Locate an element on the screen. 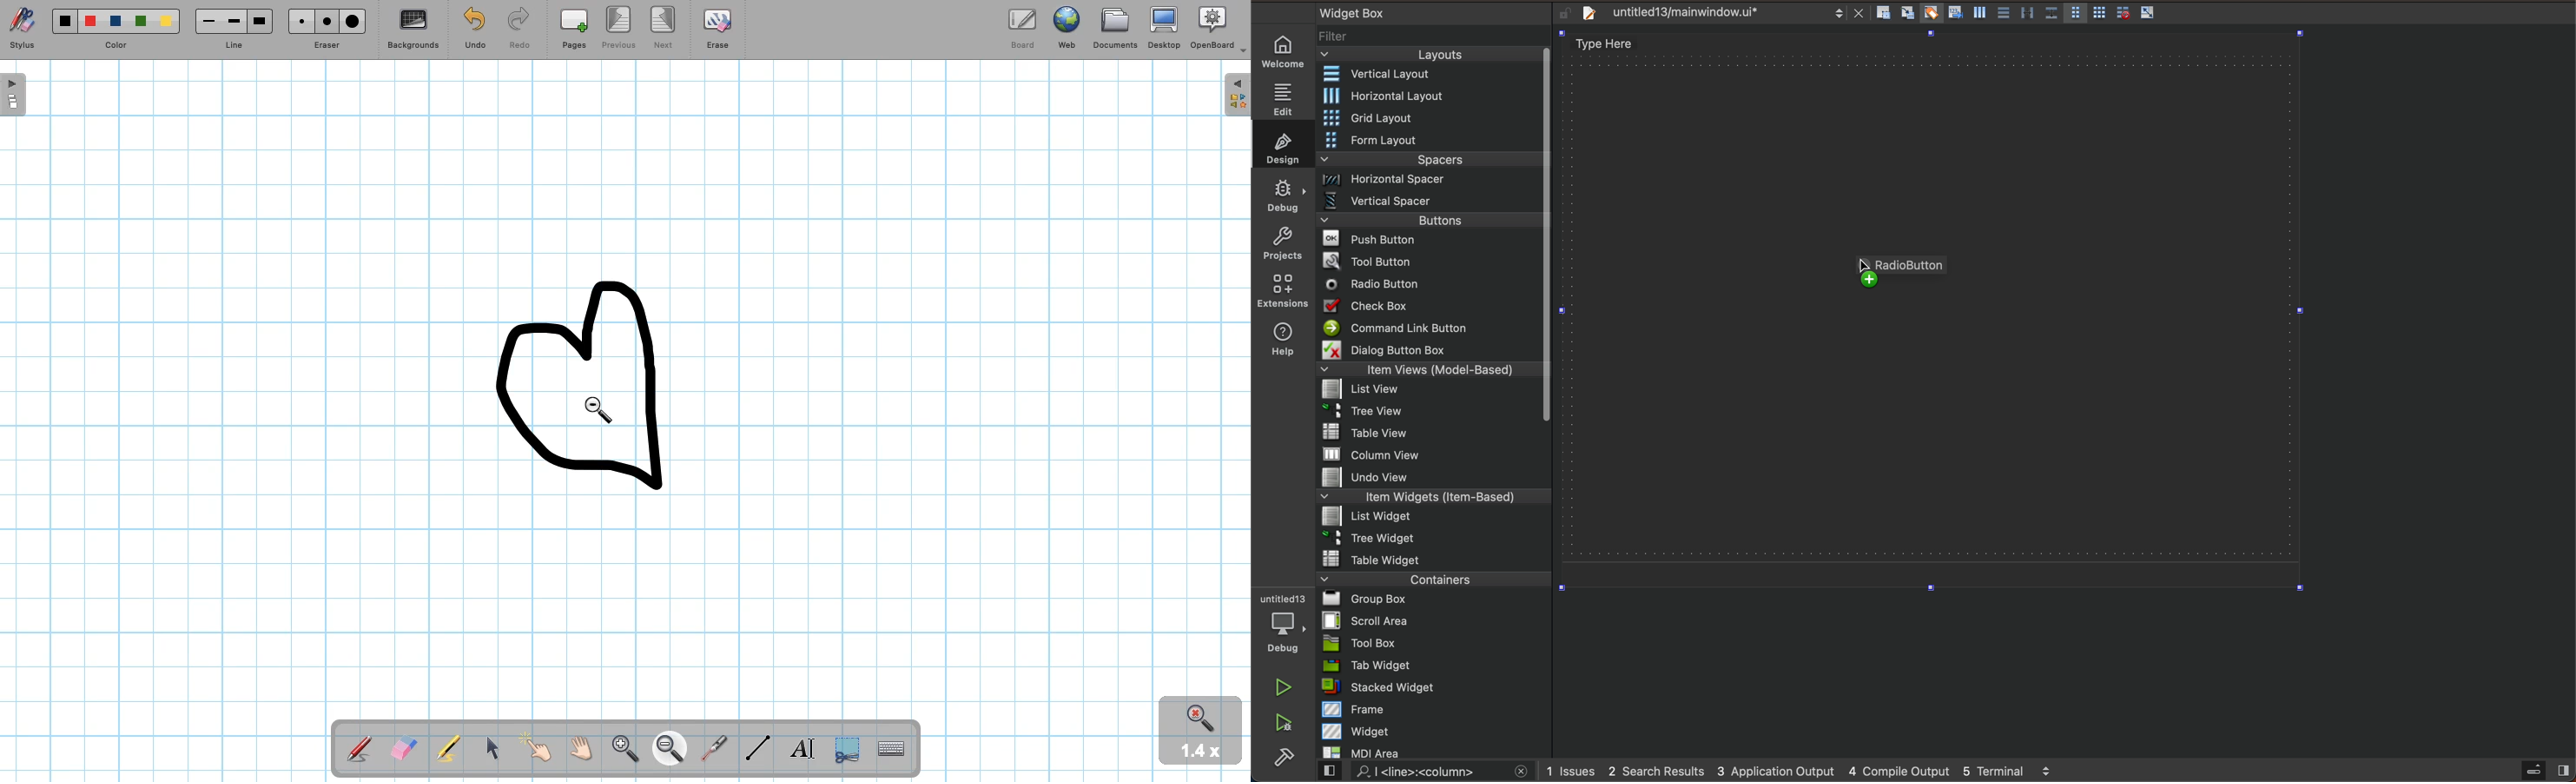  command line is located at coordinates (1430, 329).